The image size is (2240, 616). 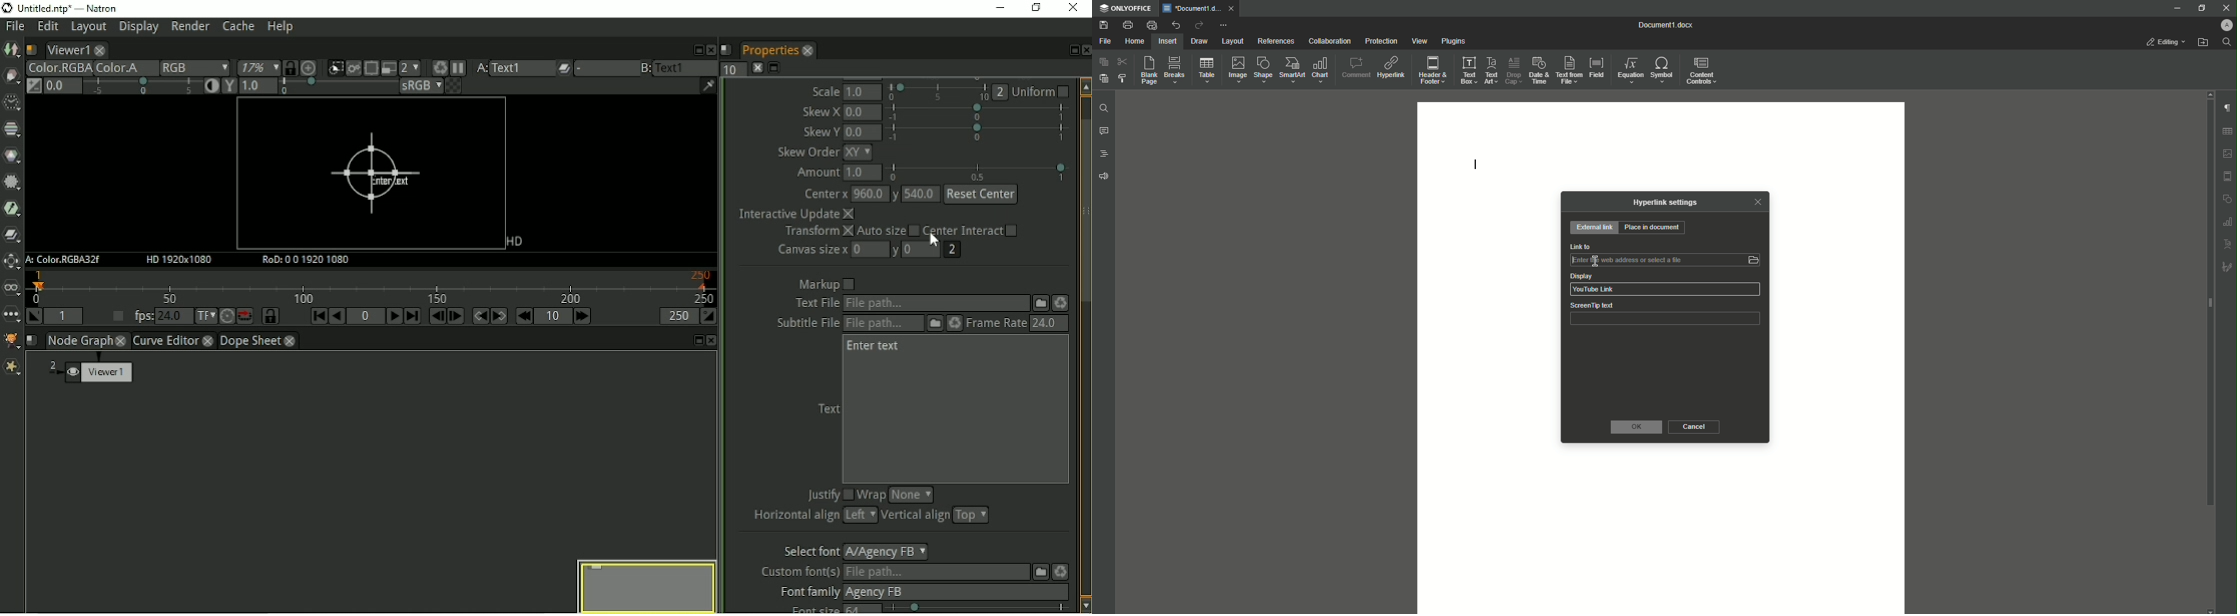 I want to click on Equation, so click(x=1631, y=70).